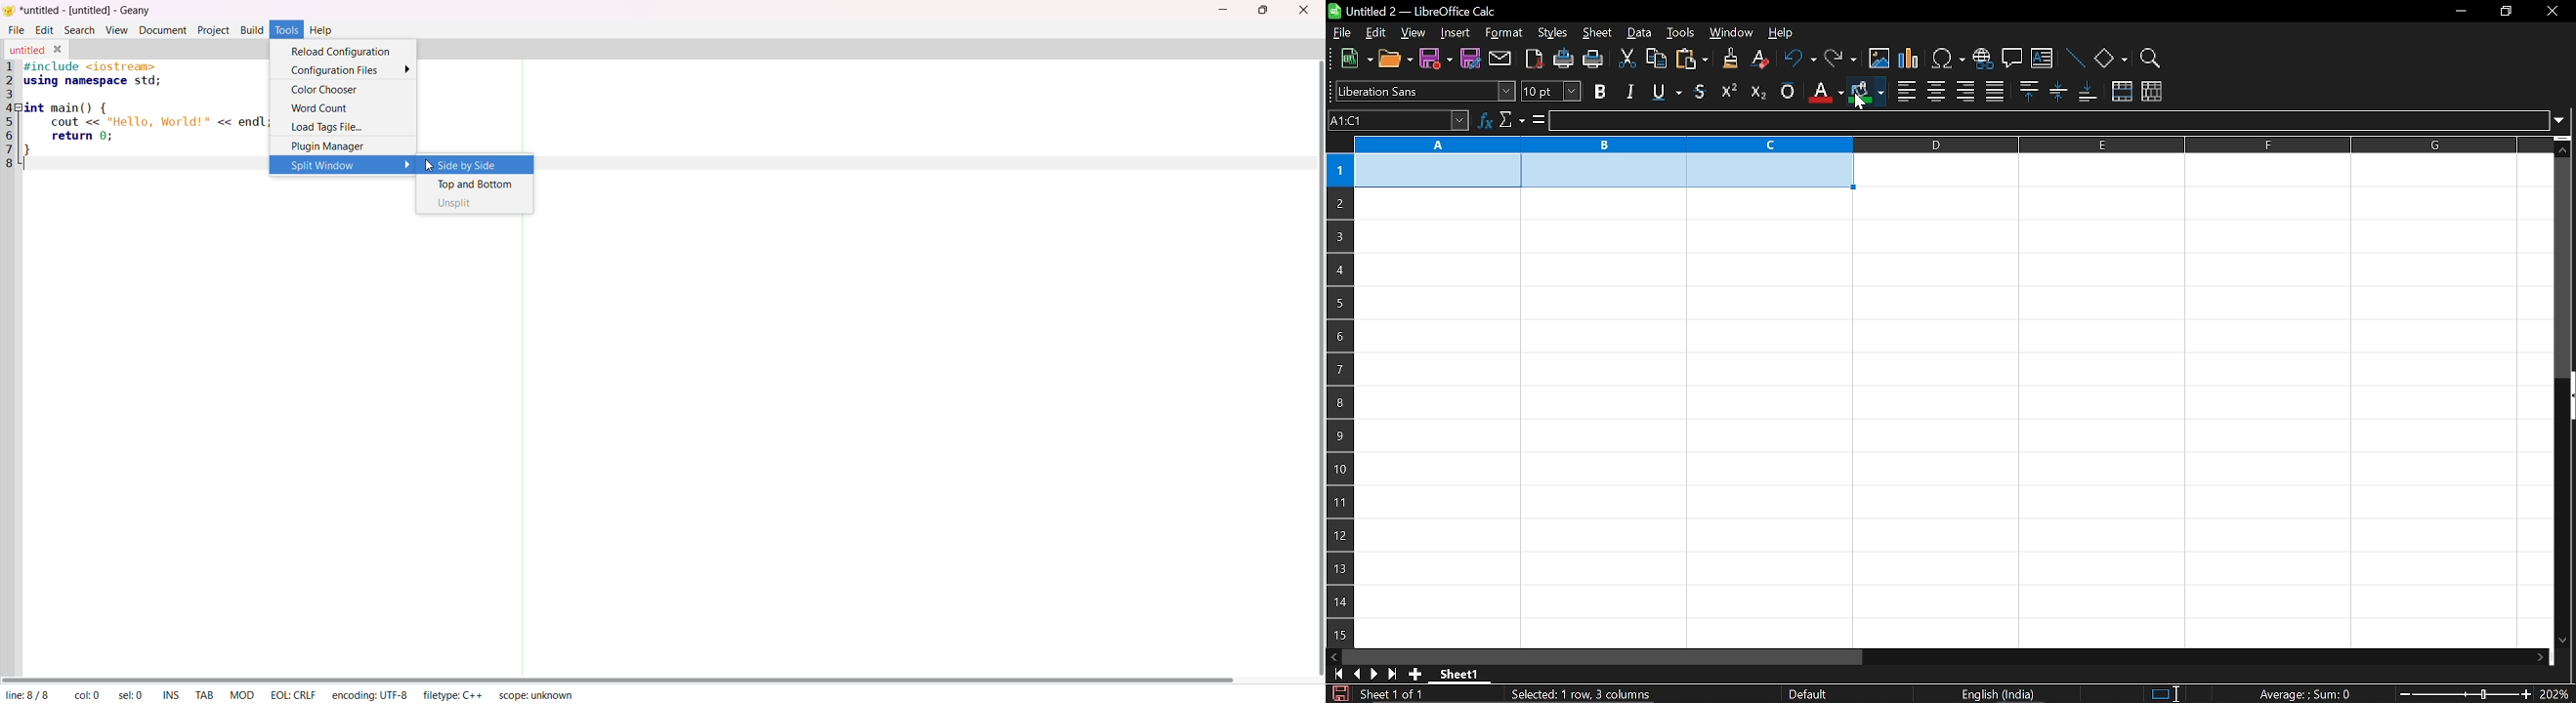  I want to click on cell color, so click(1866, 93).